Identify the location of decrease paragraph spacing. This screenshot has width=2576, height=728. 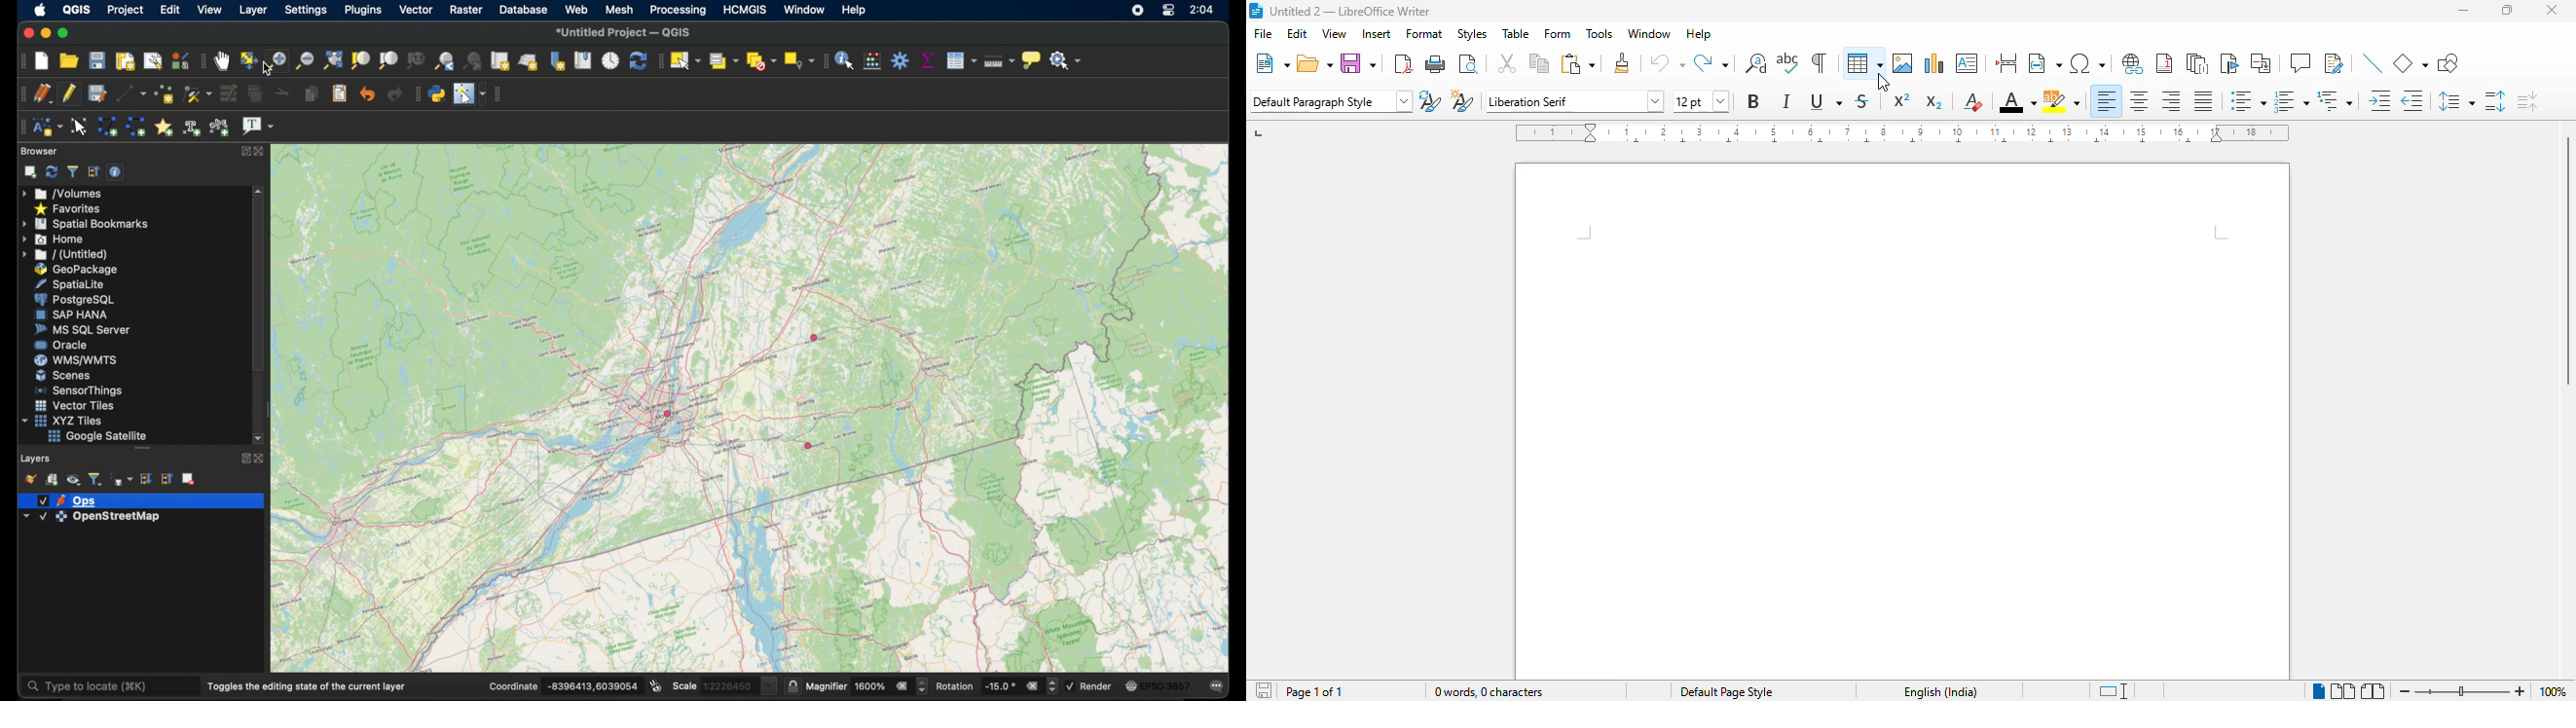
(2527, 101).